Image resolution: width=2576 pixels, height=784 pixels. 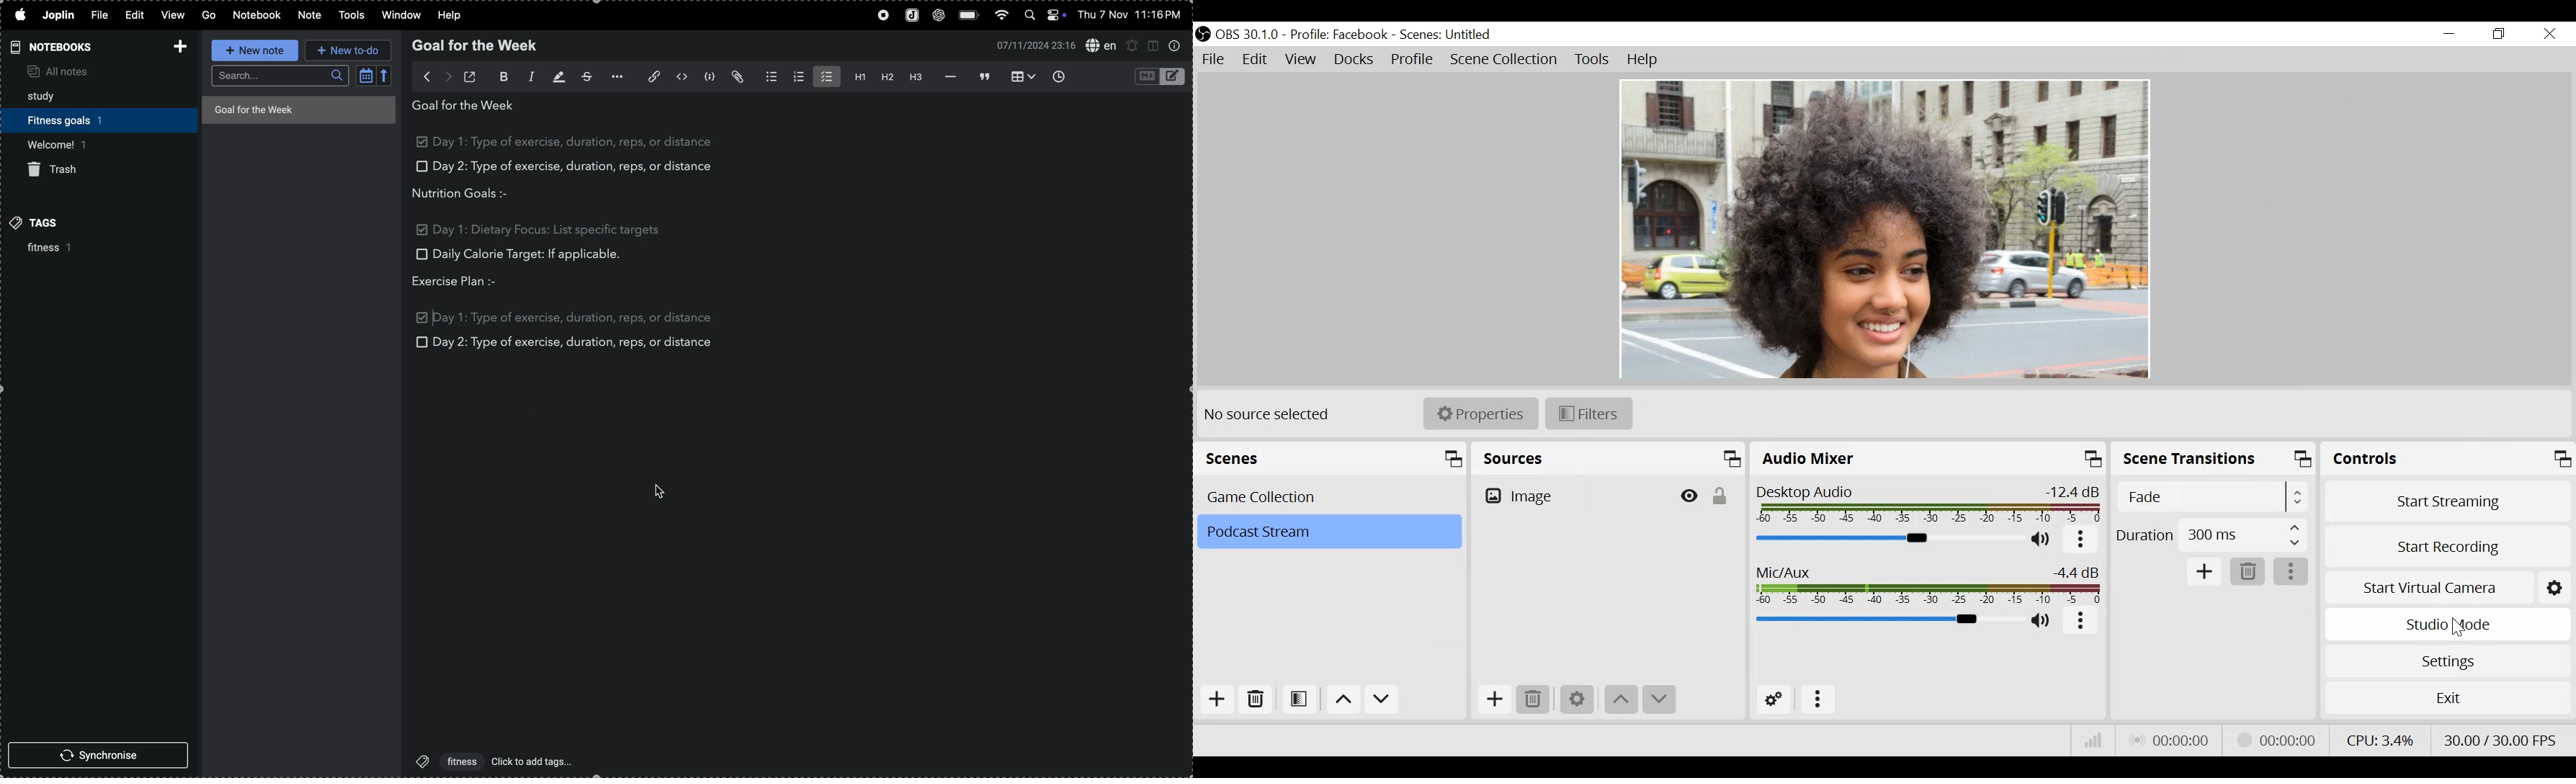 What do you see at coordinates (1481, 413) in the screenshot?
I see `Properties` at bounding box center [1481, 413].